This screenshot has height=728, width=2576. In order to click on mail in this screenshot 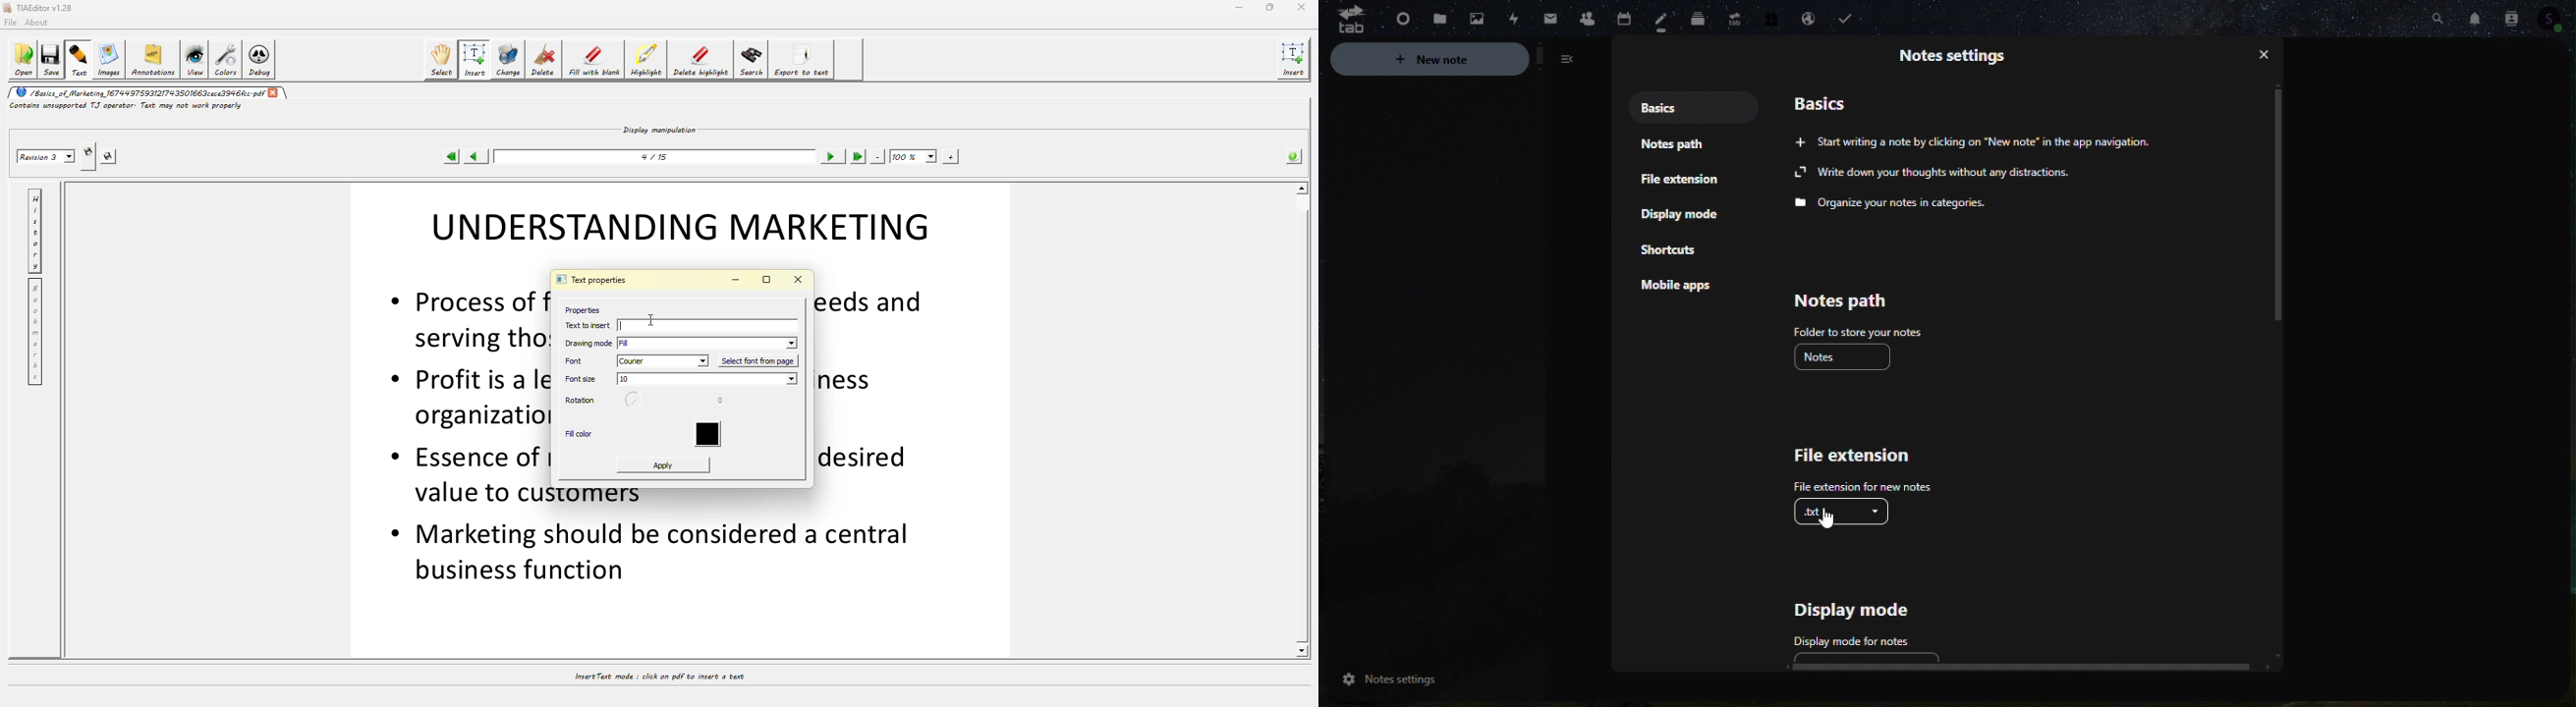, I will do `click(1543, 19)`.